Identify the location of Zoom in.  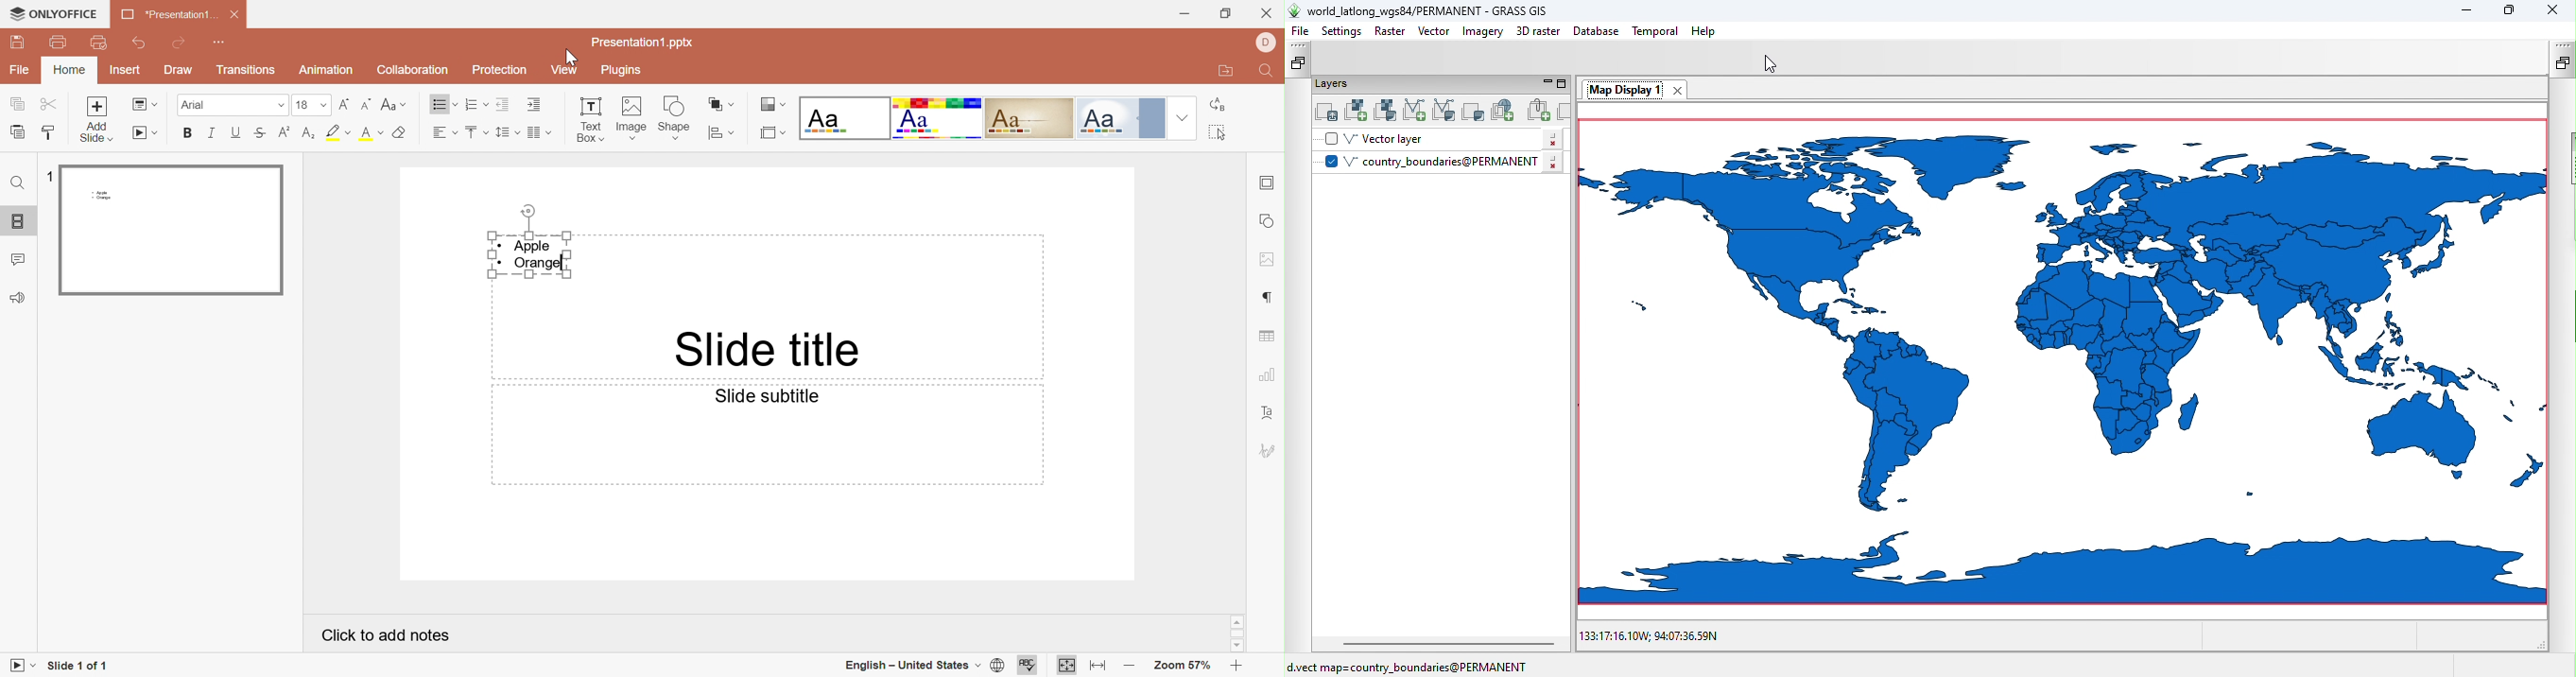
(1237, 666).